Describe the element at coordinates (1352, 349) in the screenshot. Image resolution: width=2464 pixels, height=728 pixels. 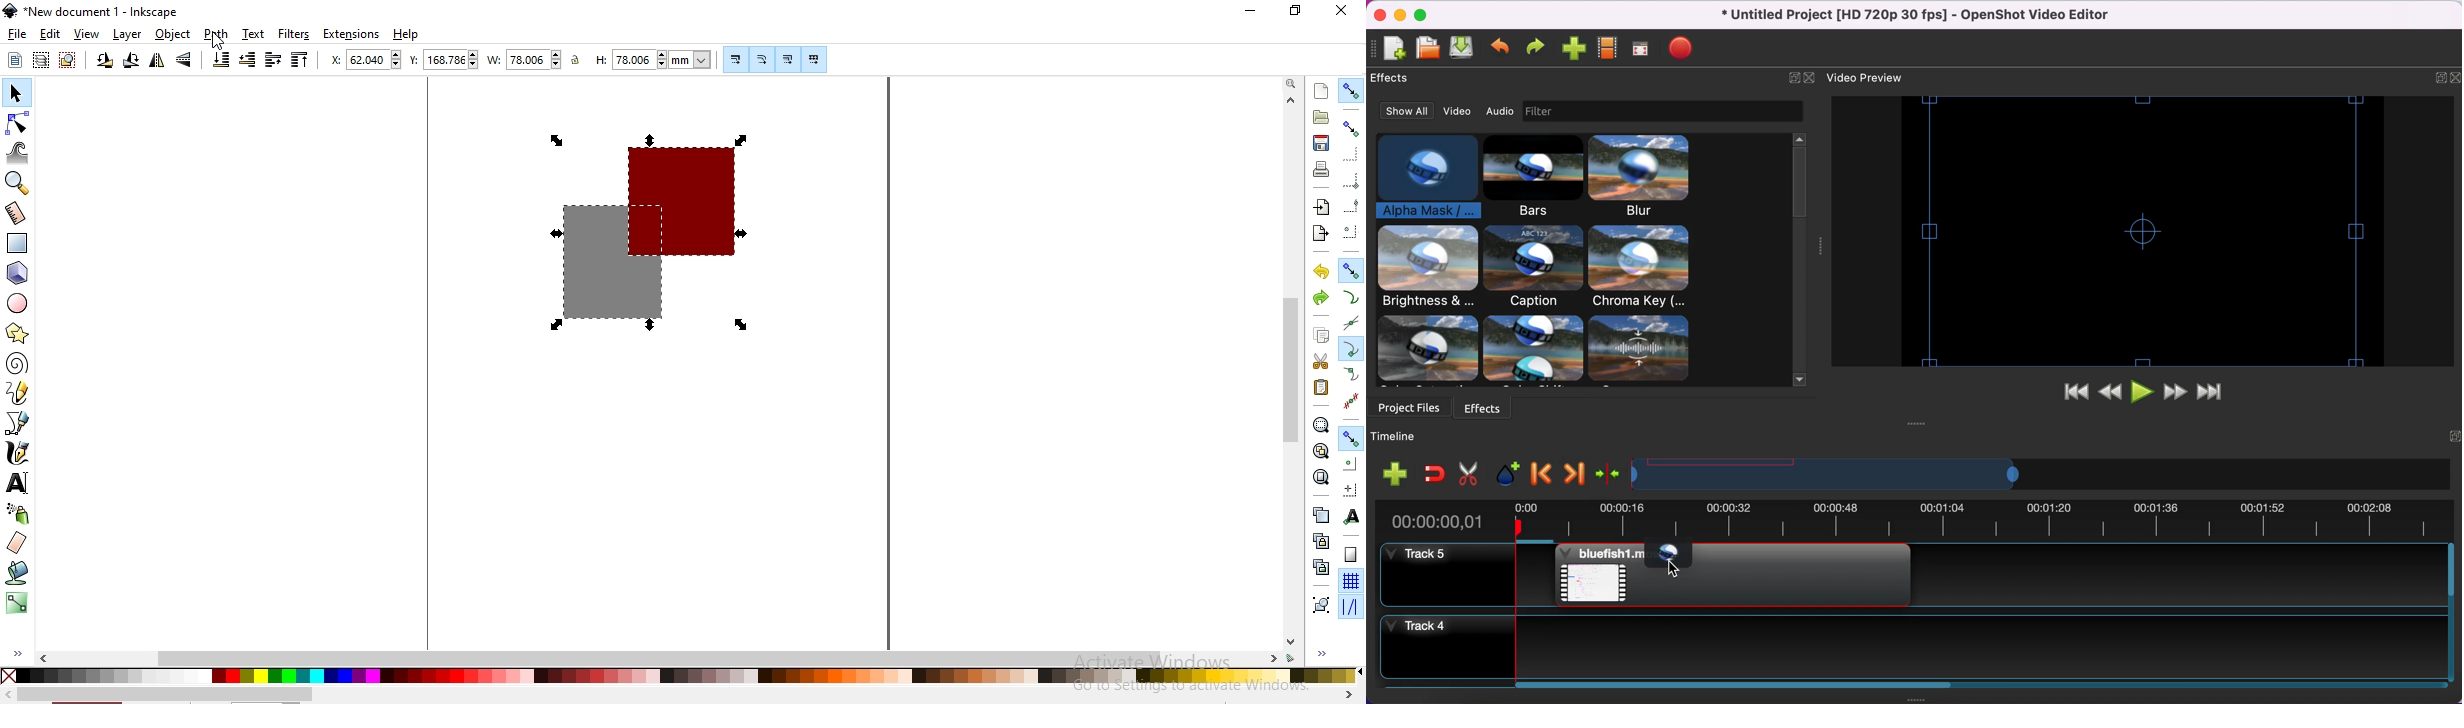
I see `snap cusp nodes` at that location.